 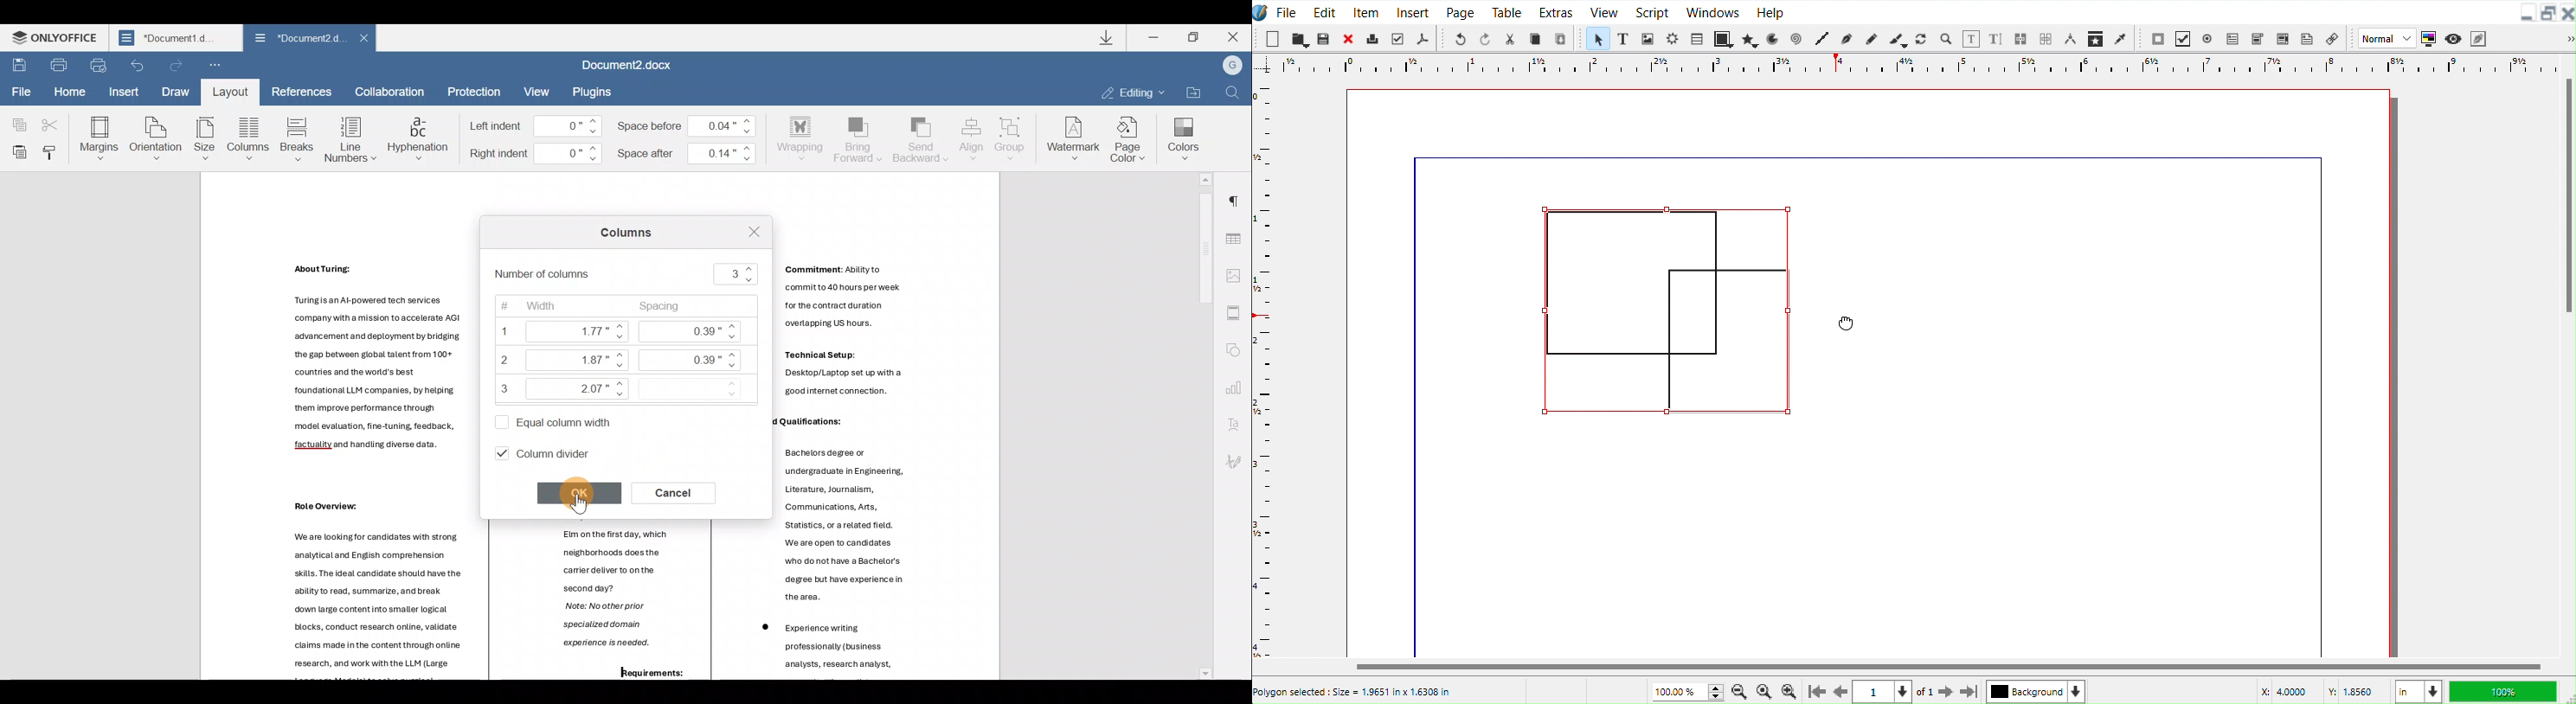 I want to click on Copy style, so click(x=52, y=149).